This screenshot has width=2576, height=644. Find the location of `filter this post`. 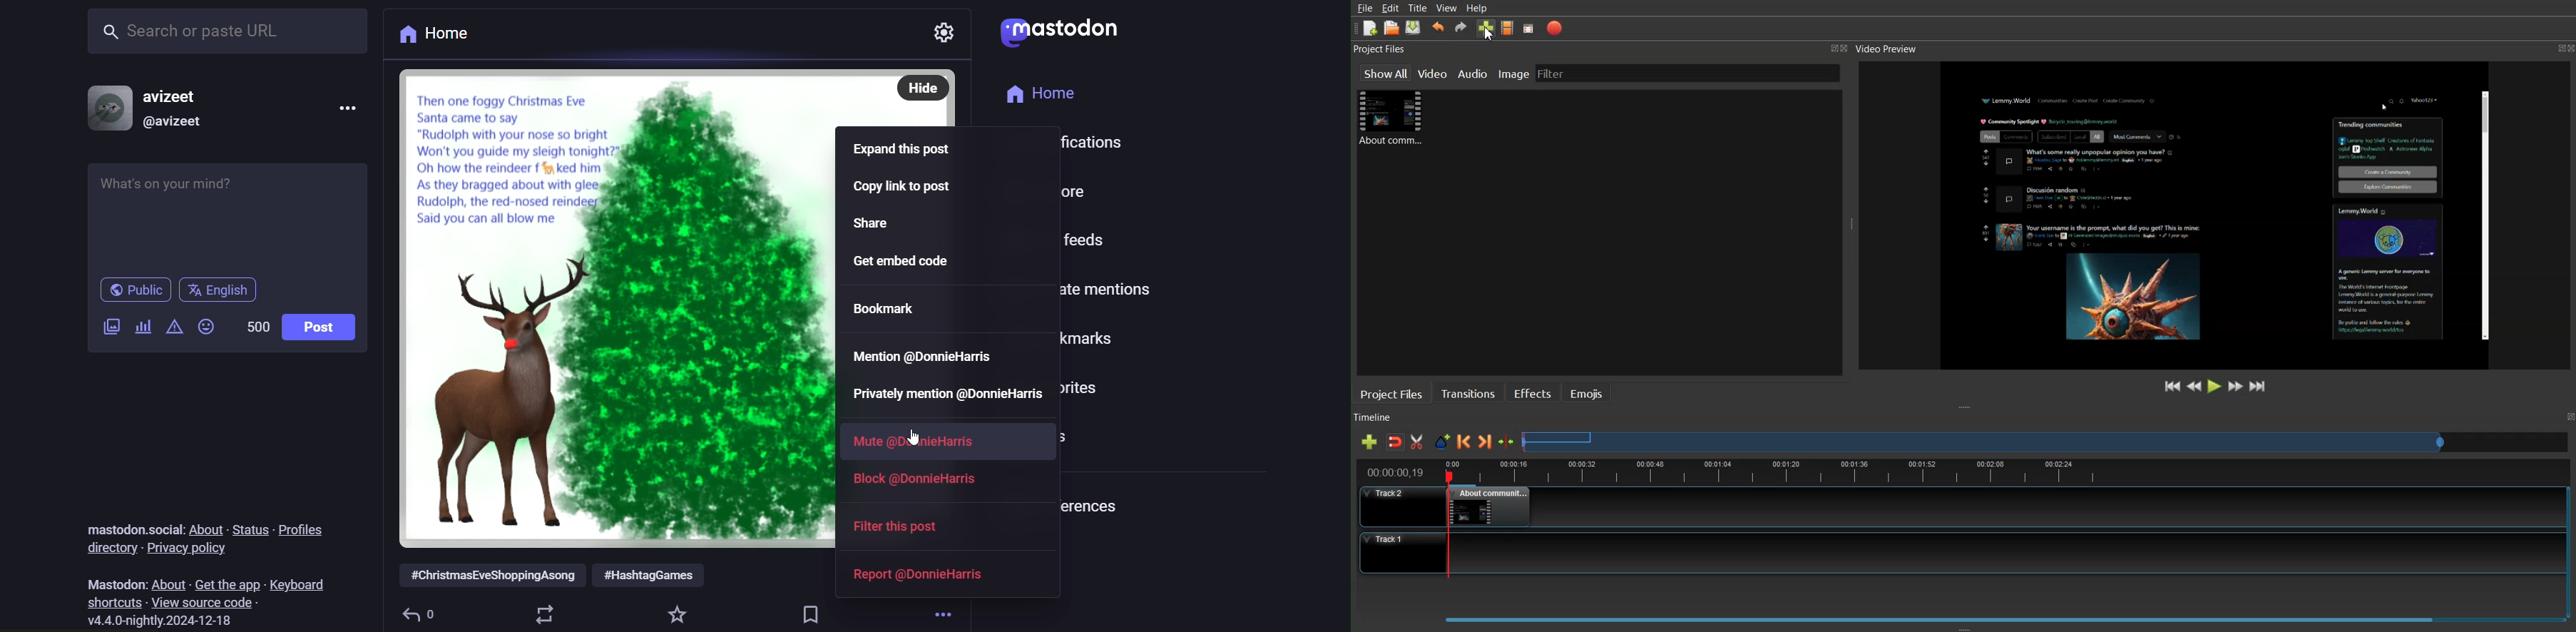

filter this post is located at coordinates (906, 529).